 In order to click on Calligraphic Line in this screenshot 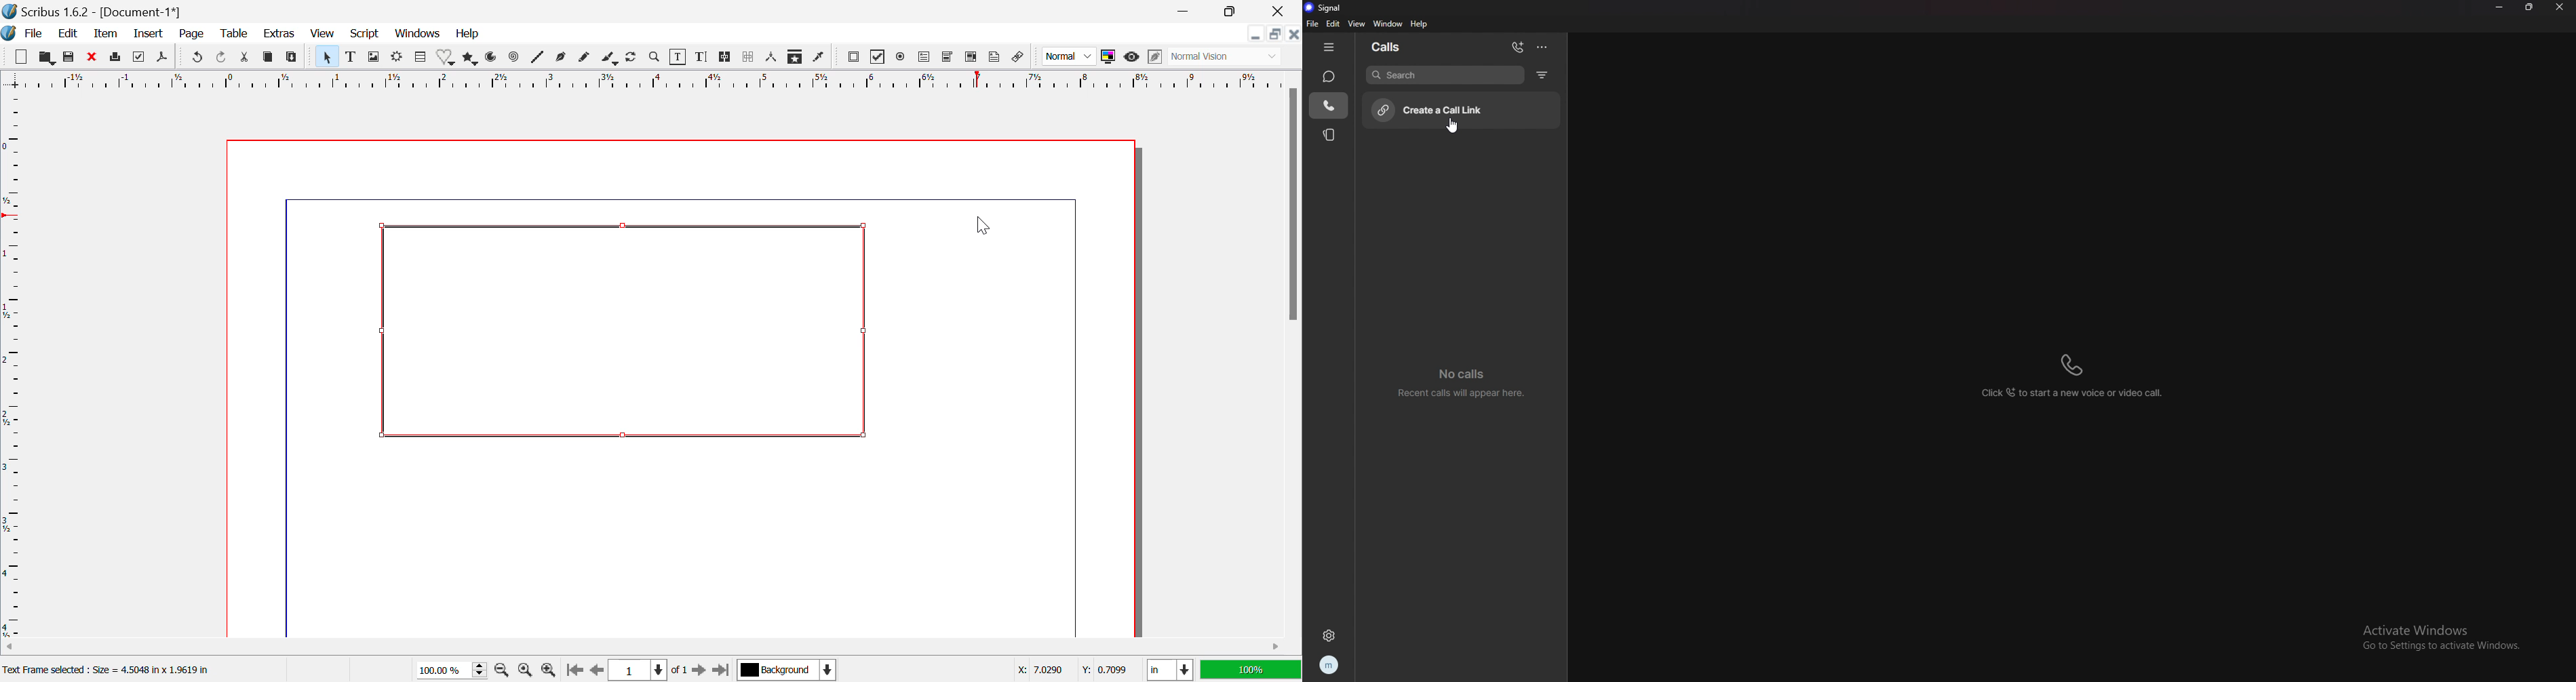, I will do `click(609, 58)`.